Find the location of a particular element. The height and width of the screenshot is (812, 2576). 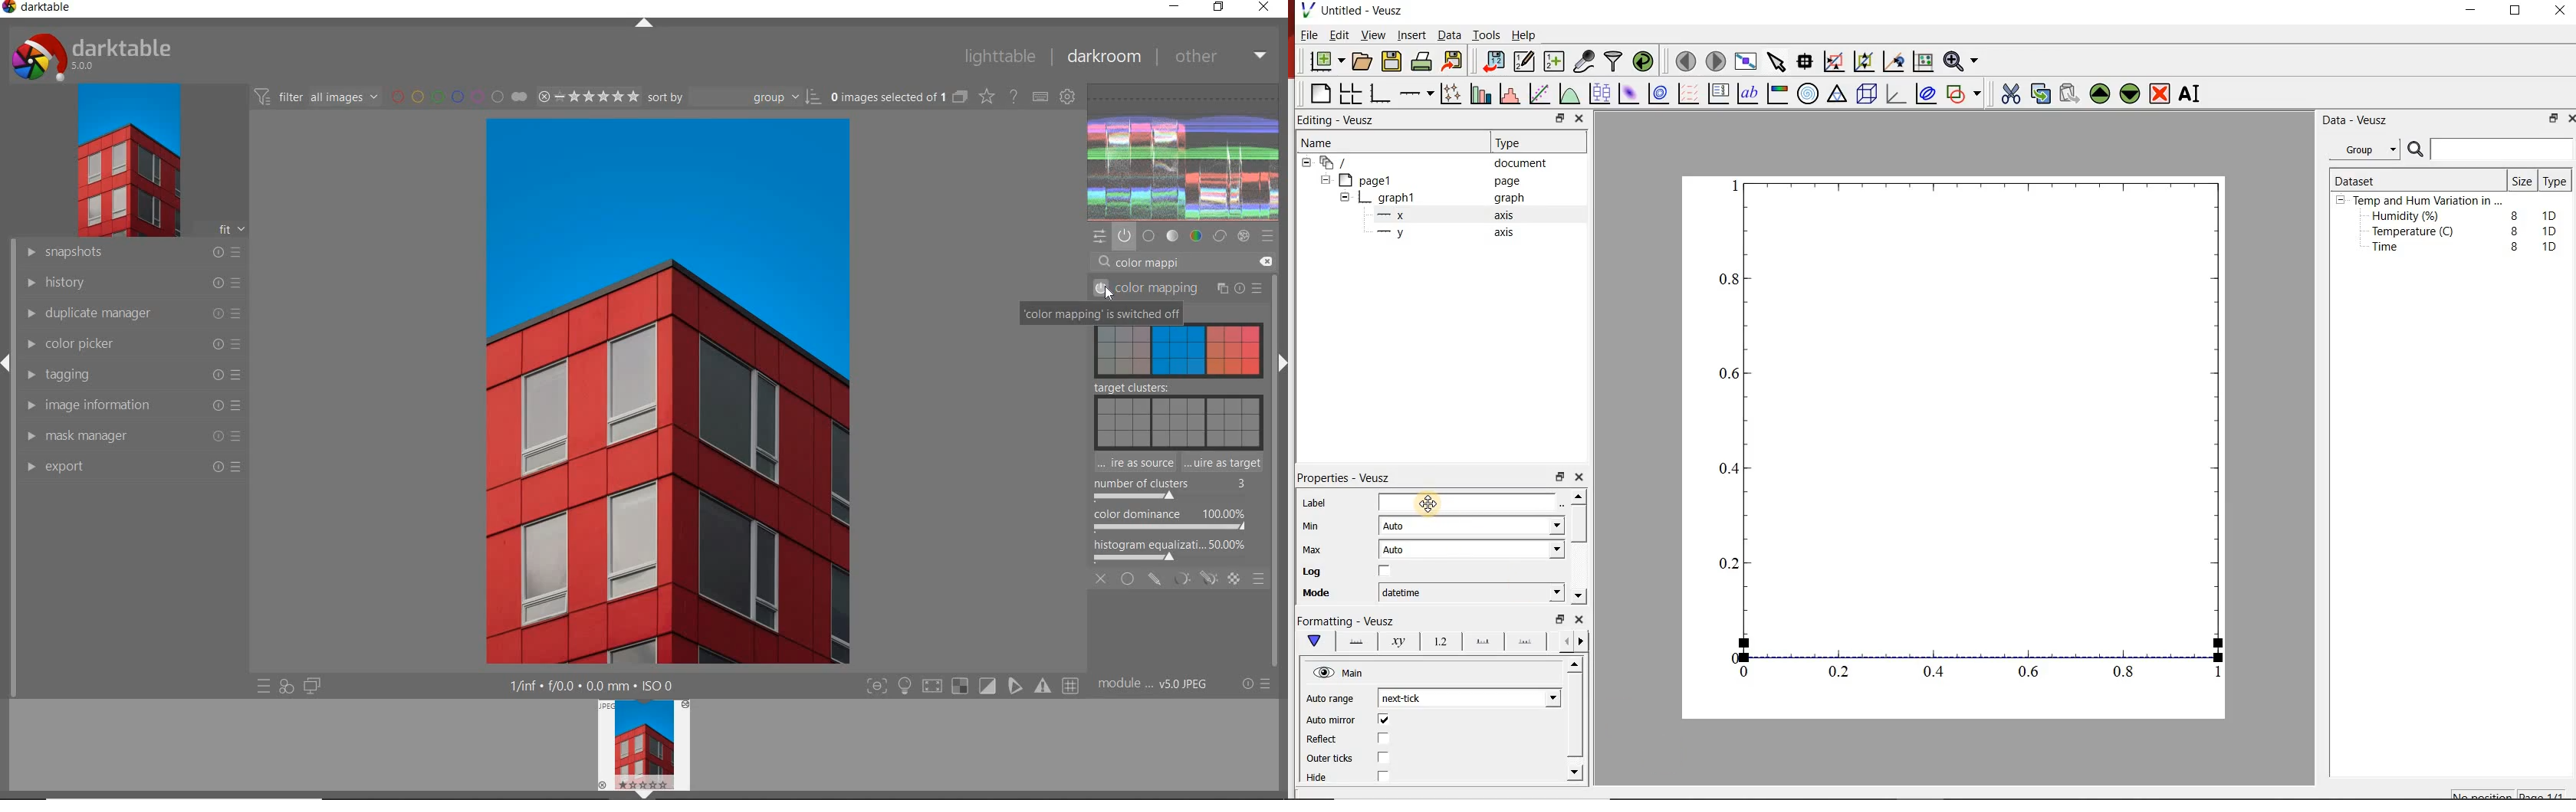

Temperature (C) is located at coordinates (2416, 233).